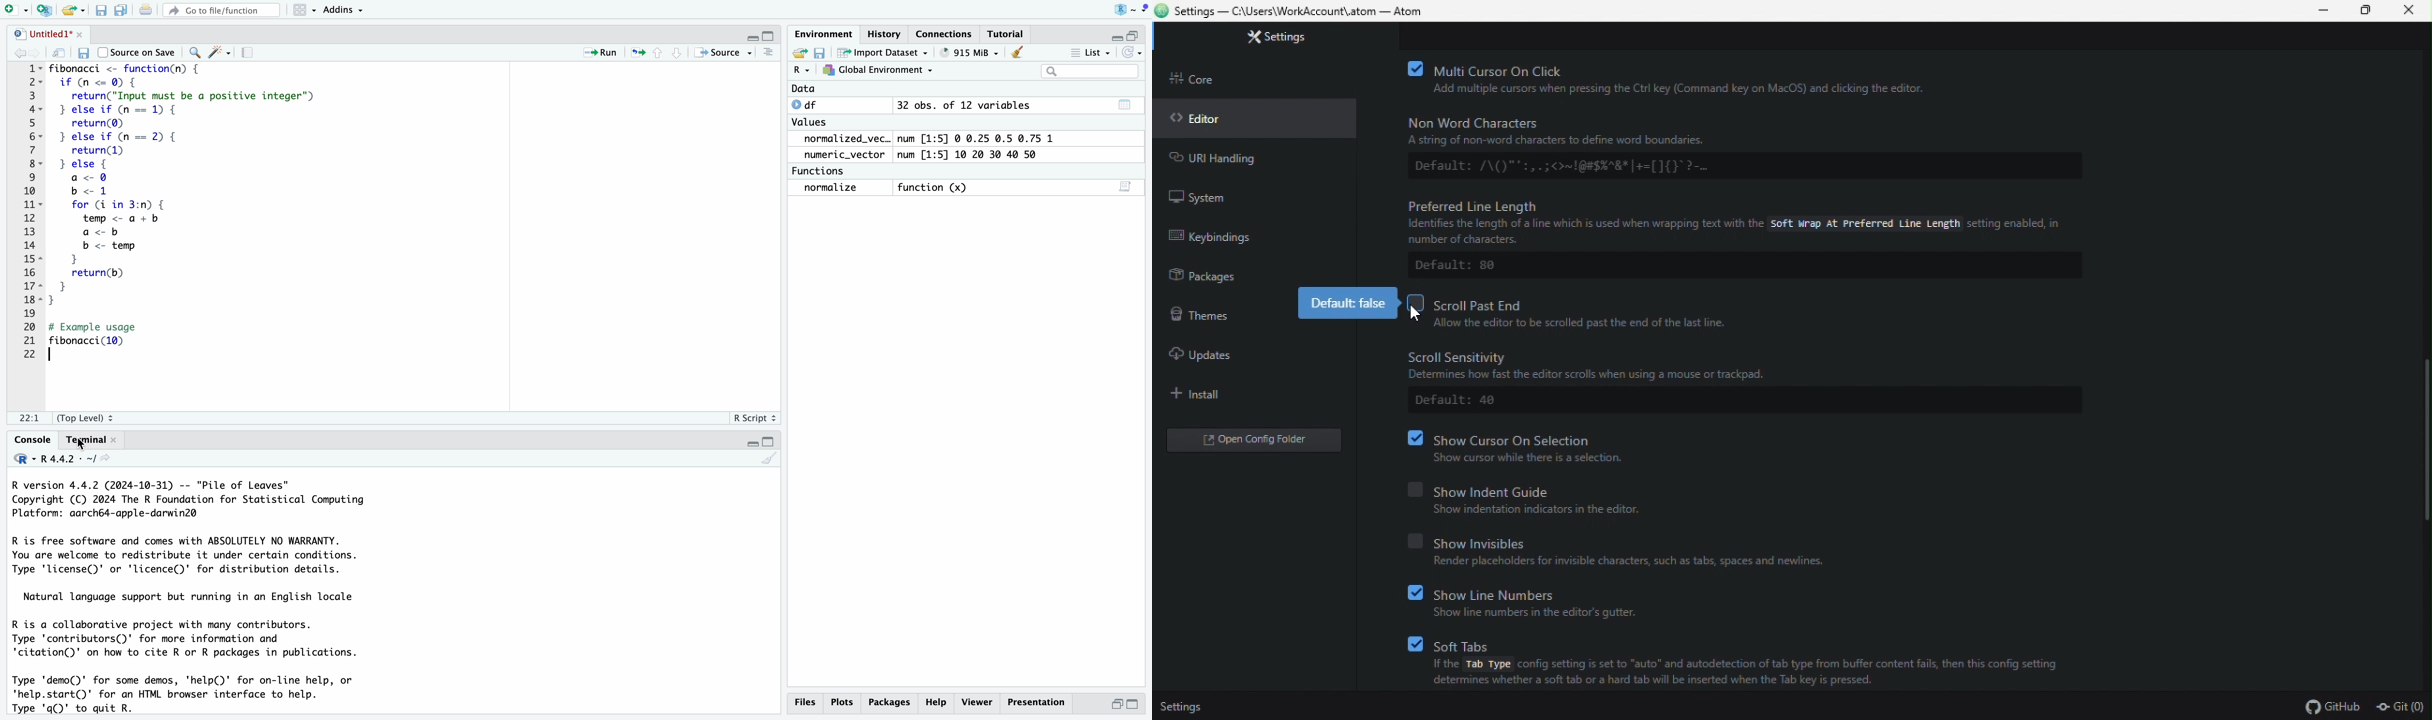  What do you see at coordinates (822, 171) in the screenshot?
I see `functions` at bounding box center [822, 171].